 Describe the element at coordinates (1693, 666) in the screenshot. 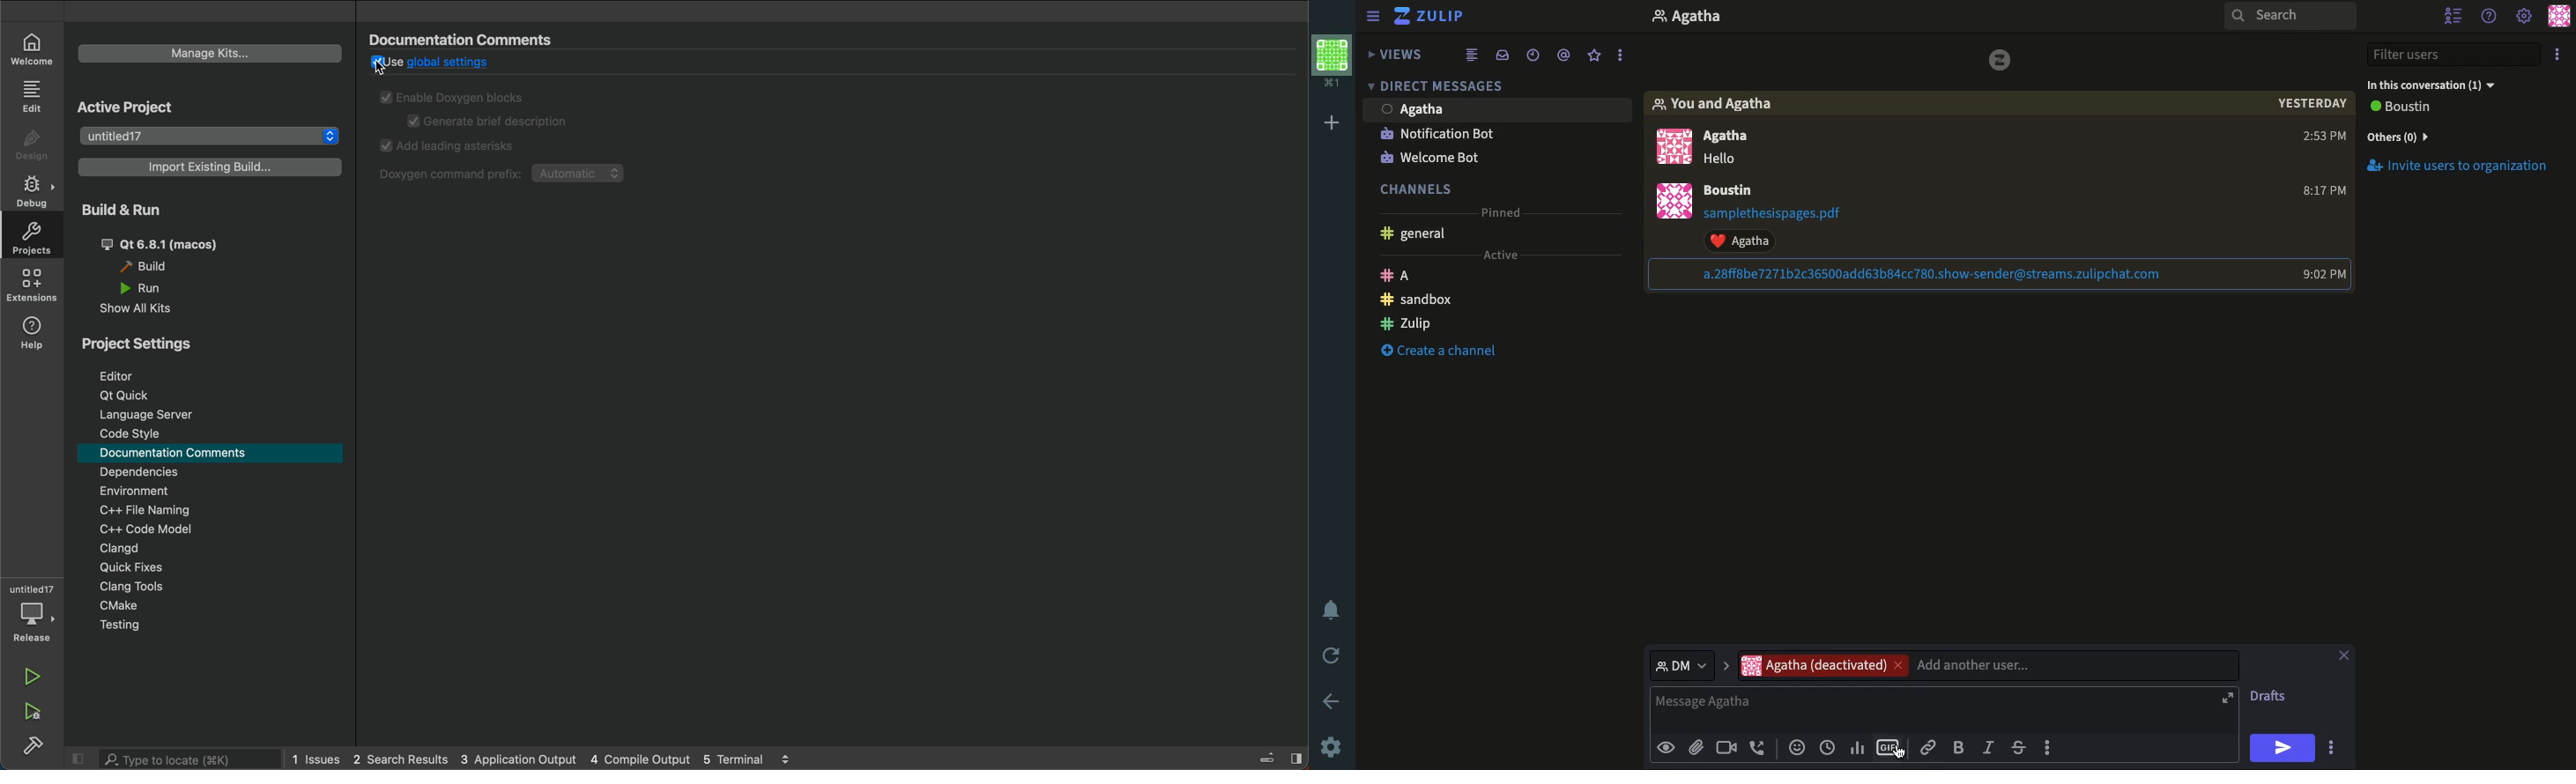

I see `DM` at that location.